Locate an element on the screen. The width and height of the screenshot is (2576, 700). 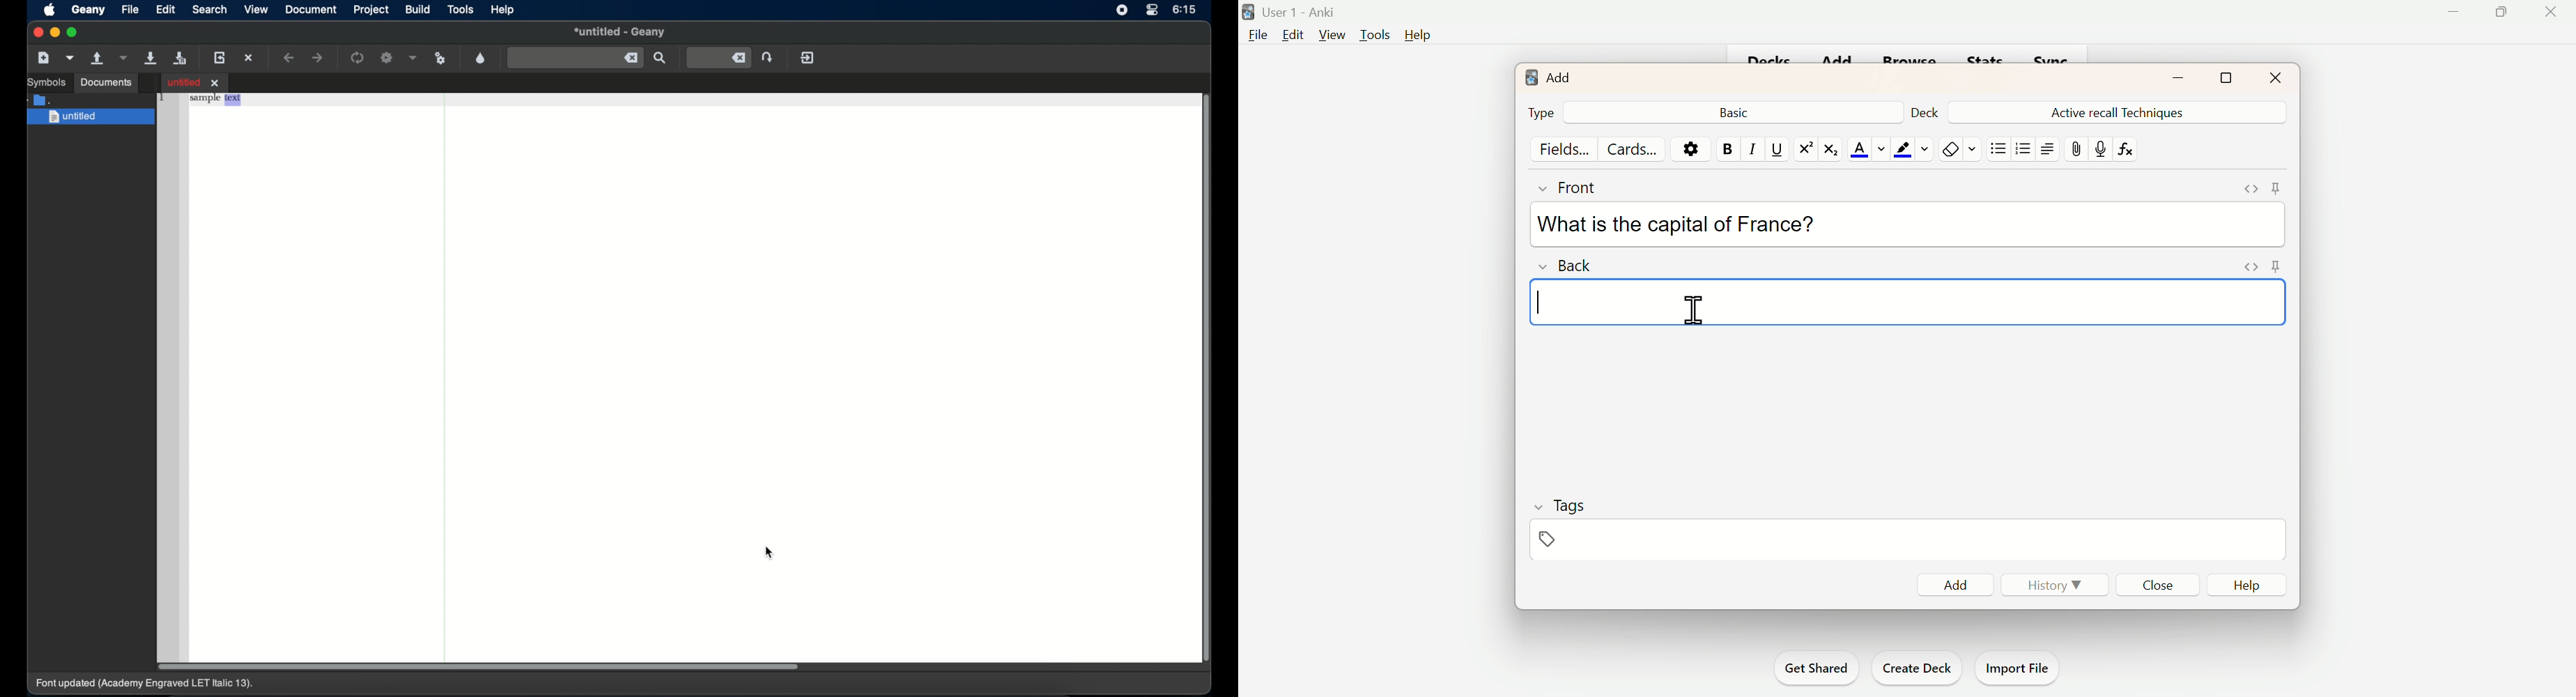
File is located at coordinates (1258, 37).